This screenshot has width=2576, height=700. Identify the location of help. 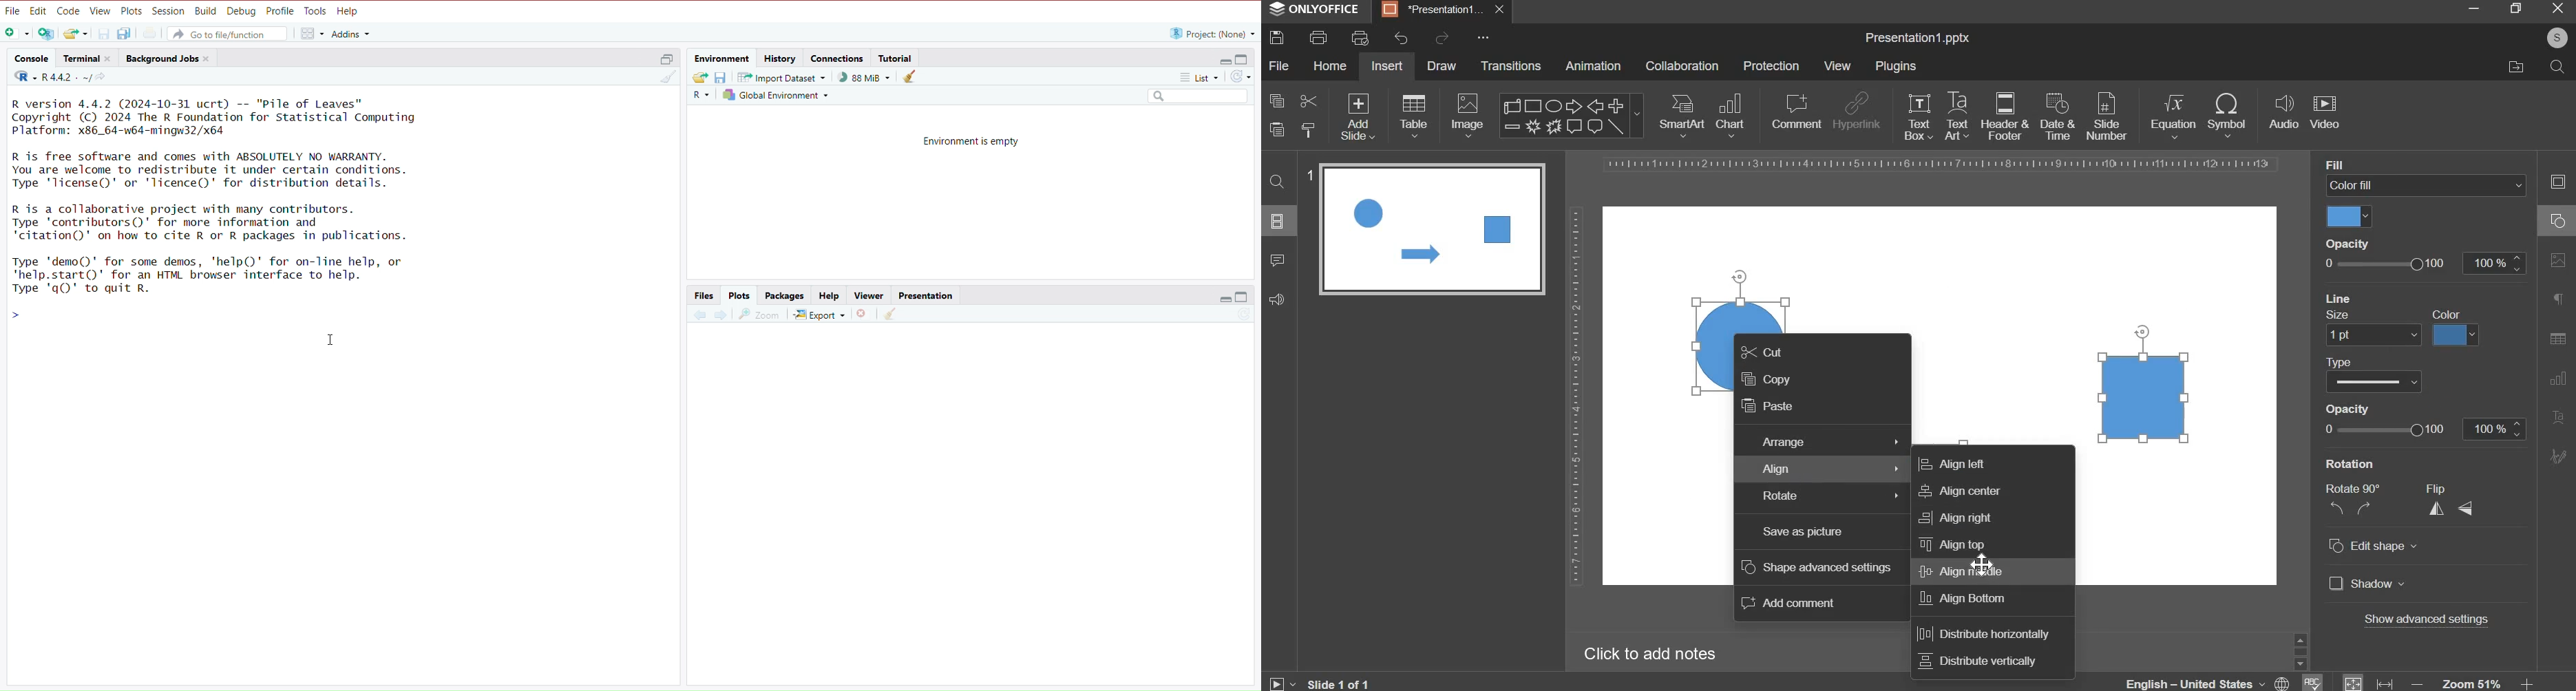
(827, 296).